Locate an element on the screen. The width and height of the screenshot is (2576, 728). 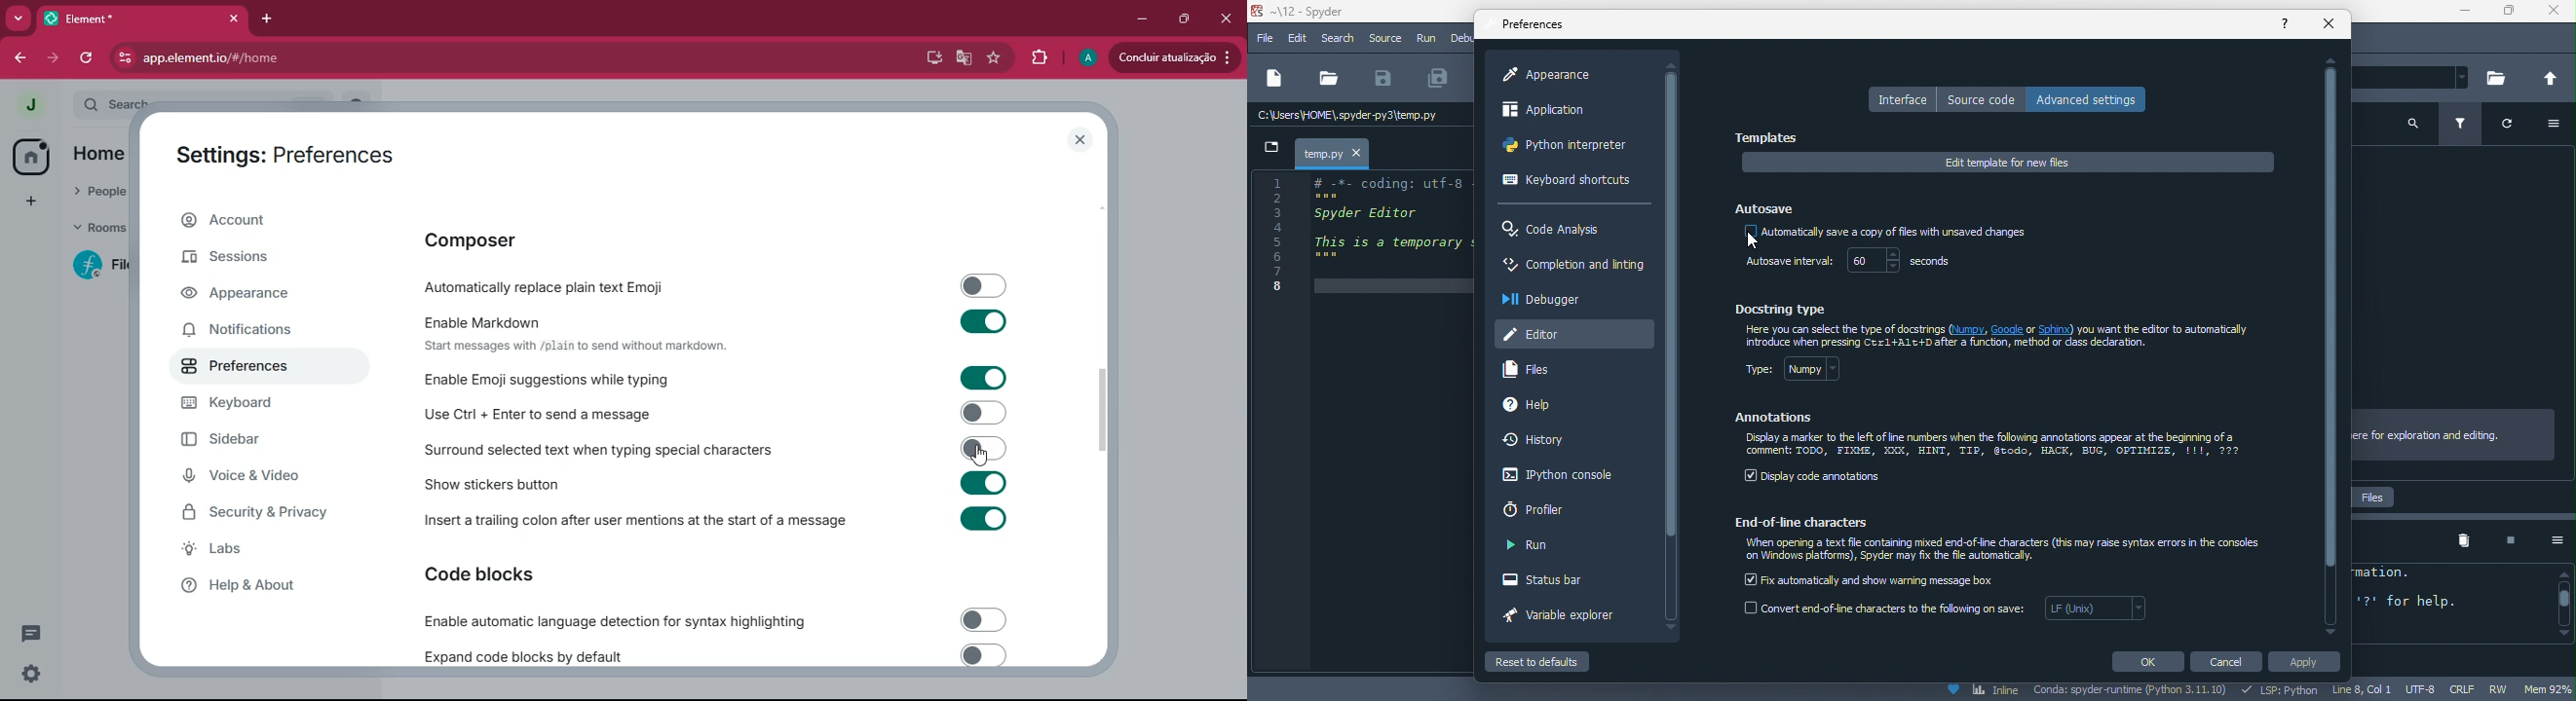
help is located at coordinates (1547, 406).